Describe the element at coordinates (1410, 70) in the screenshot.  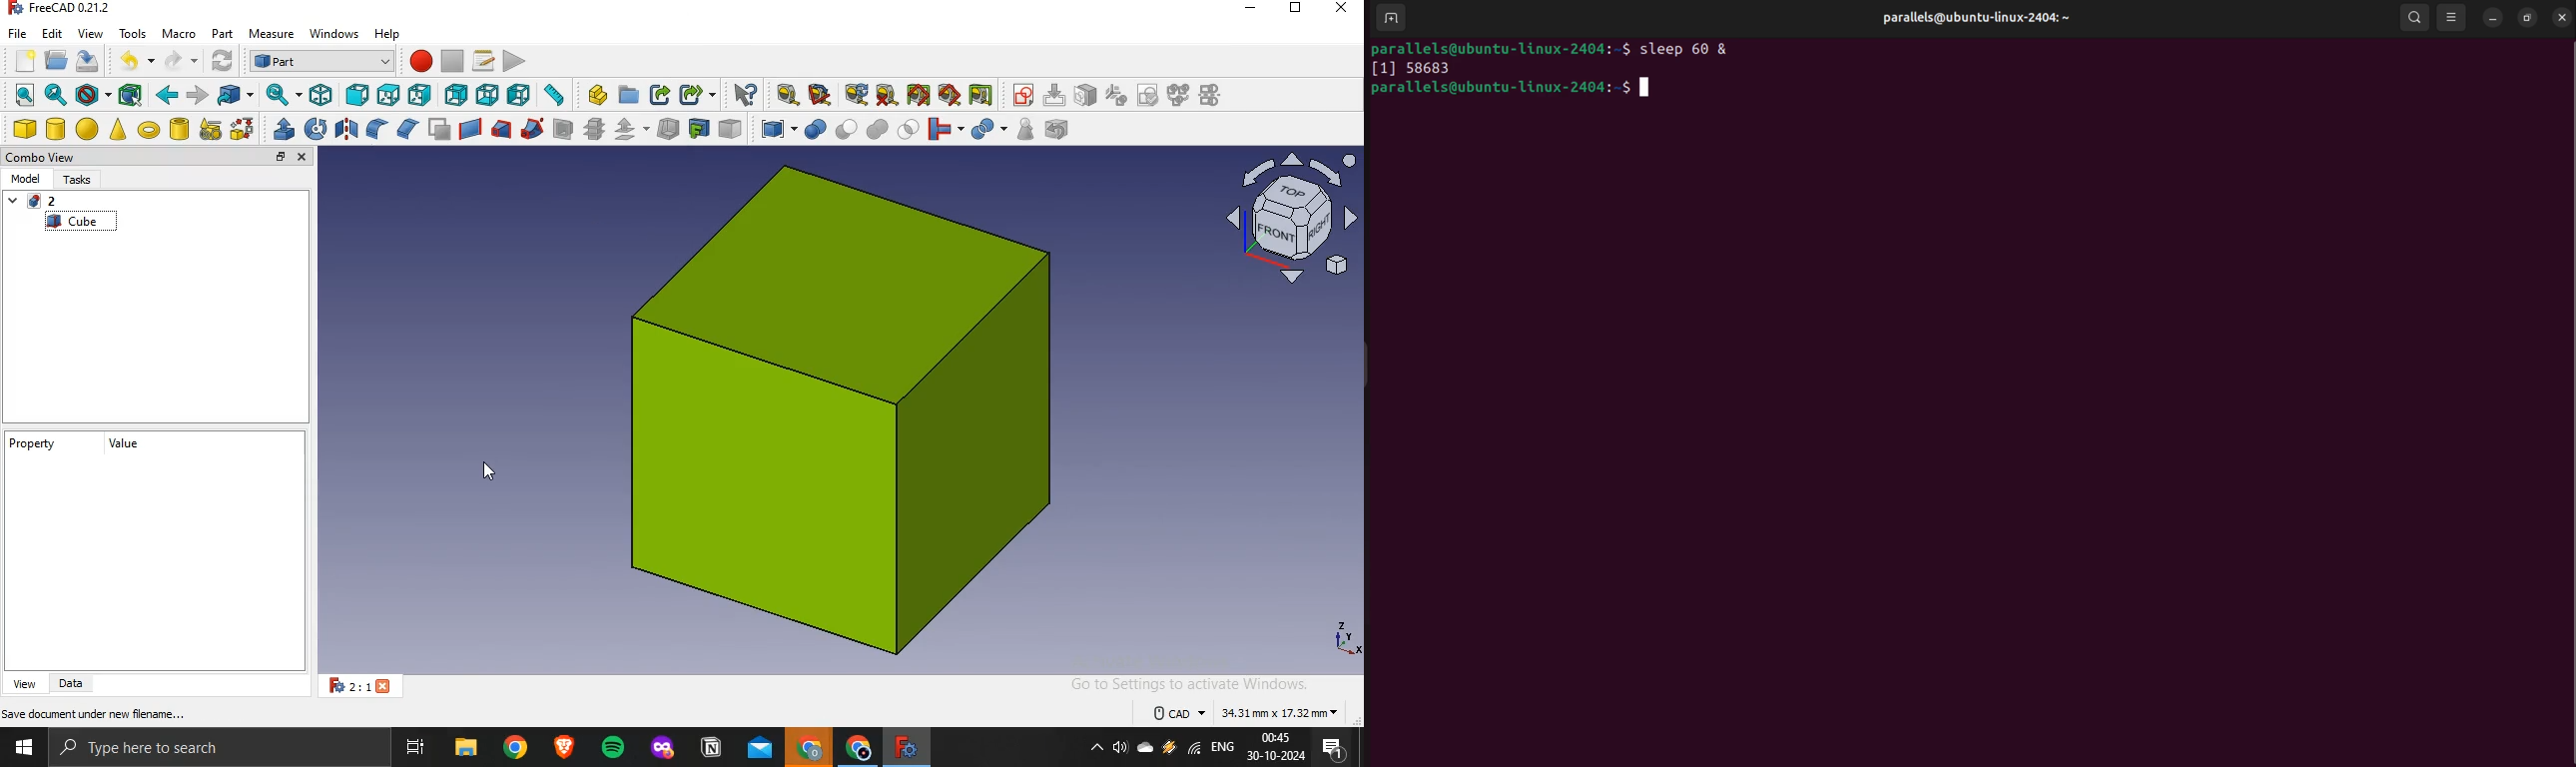
I see `[1] 5863` at that location.